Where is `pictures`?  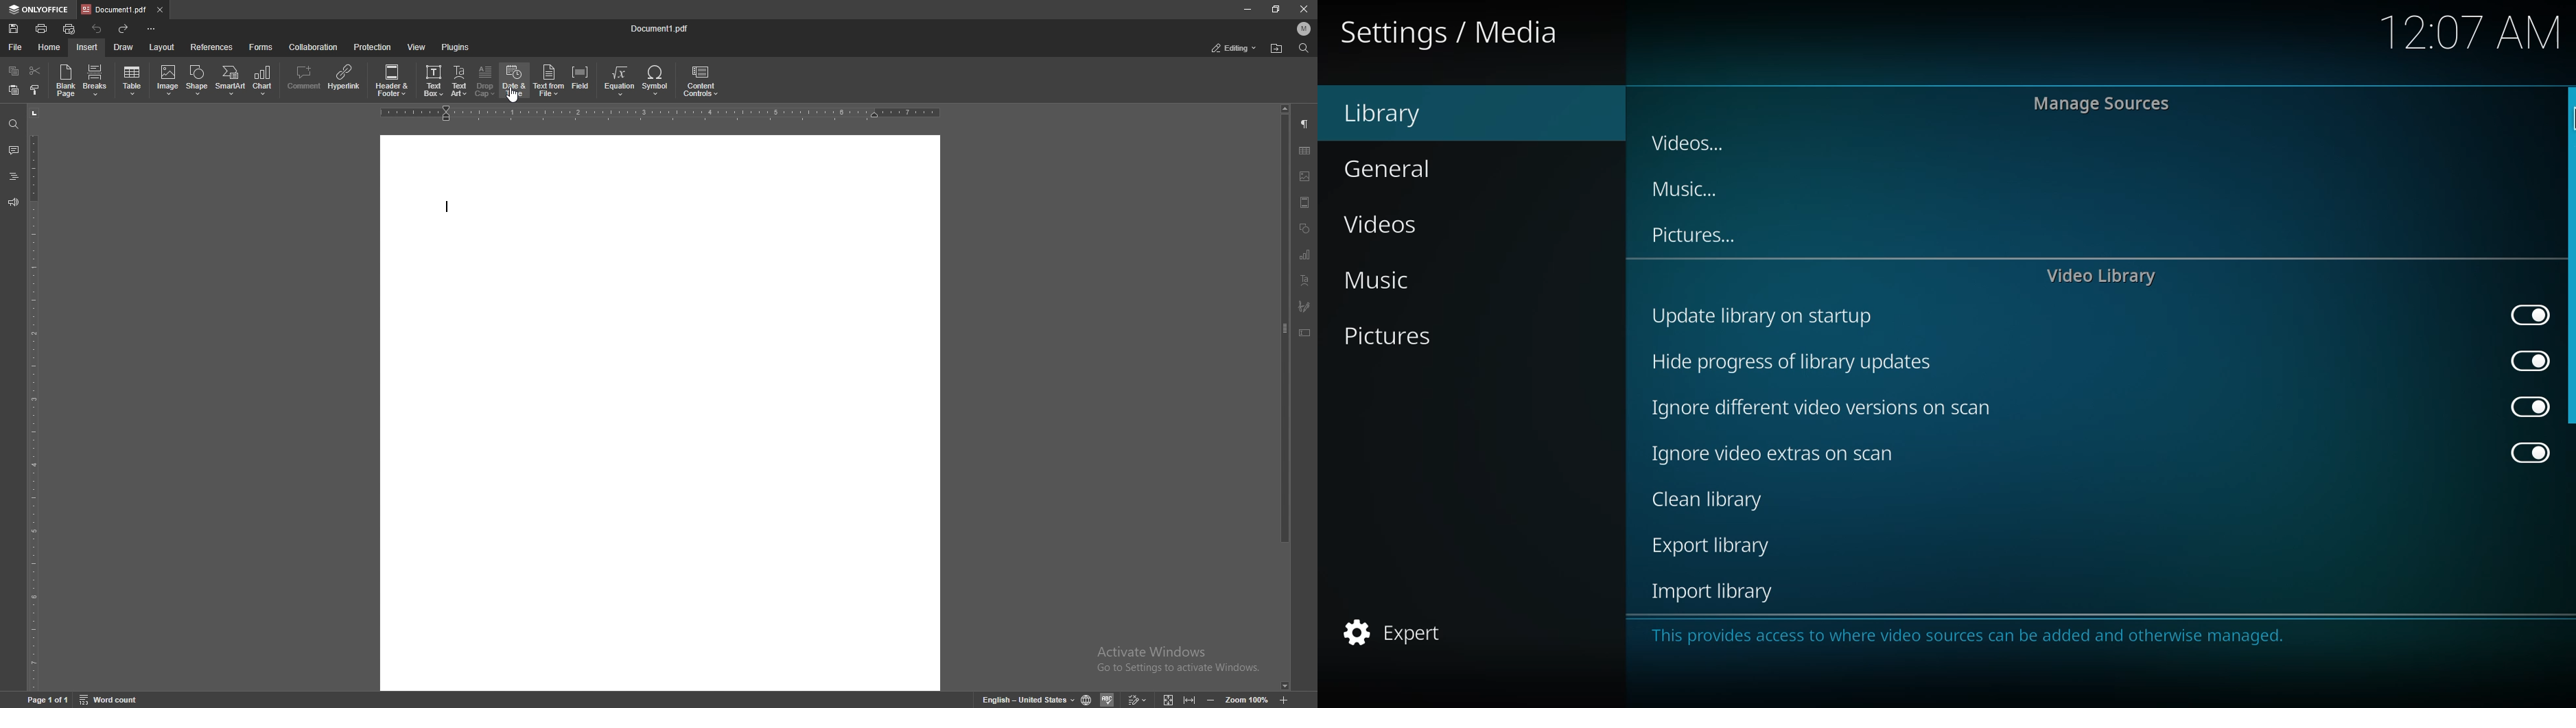 pictures is located at coordinates (1385, 336).